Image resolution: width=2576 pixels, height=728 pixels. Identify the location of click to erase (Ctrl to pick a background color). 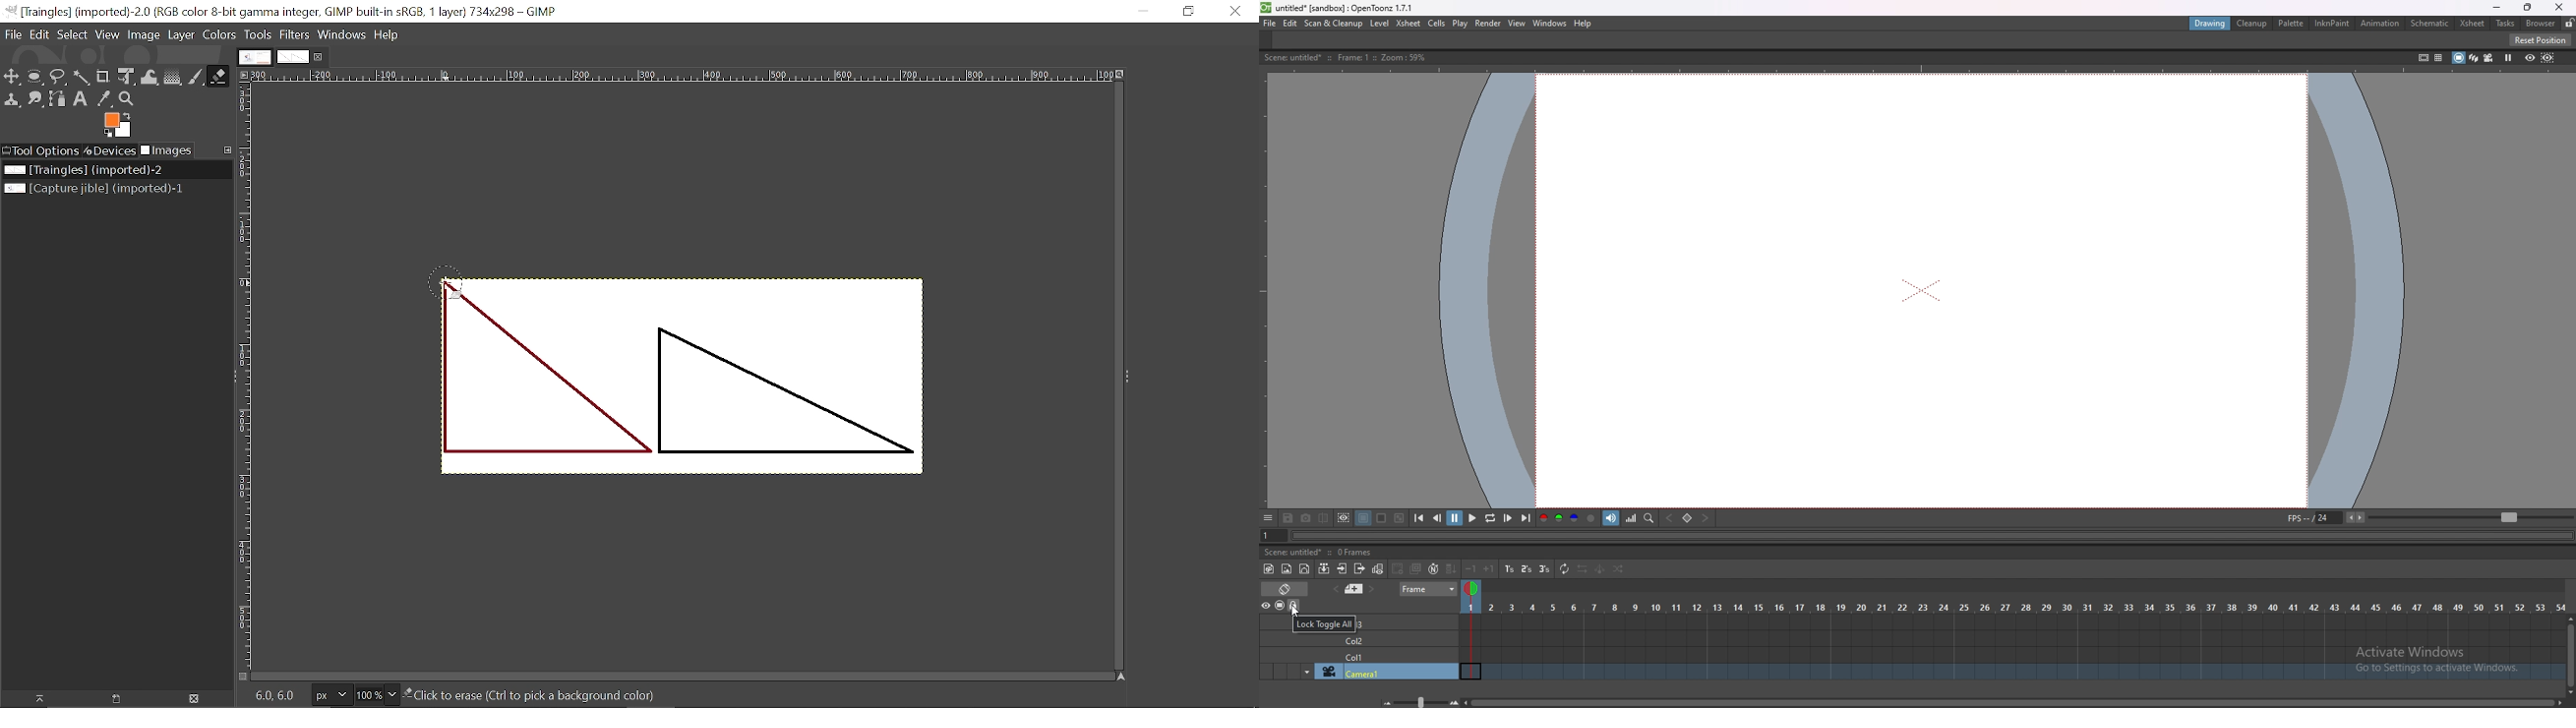
(550, 697).